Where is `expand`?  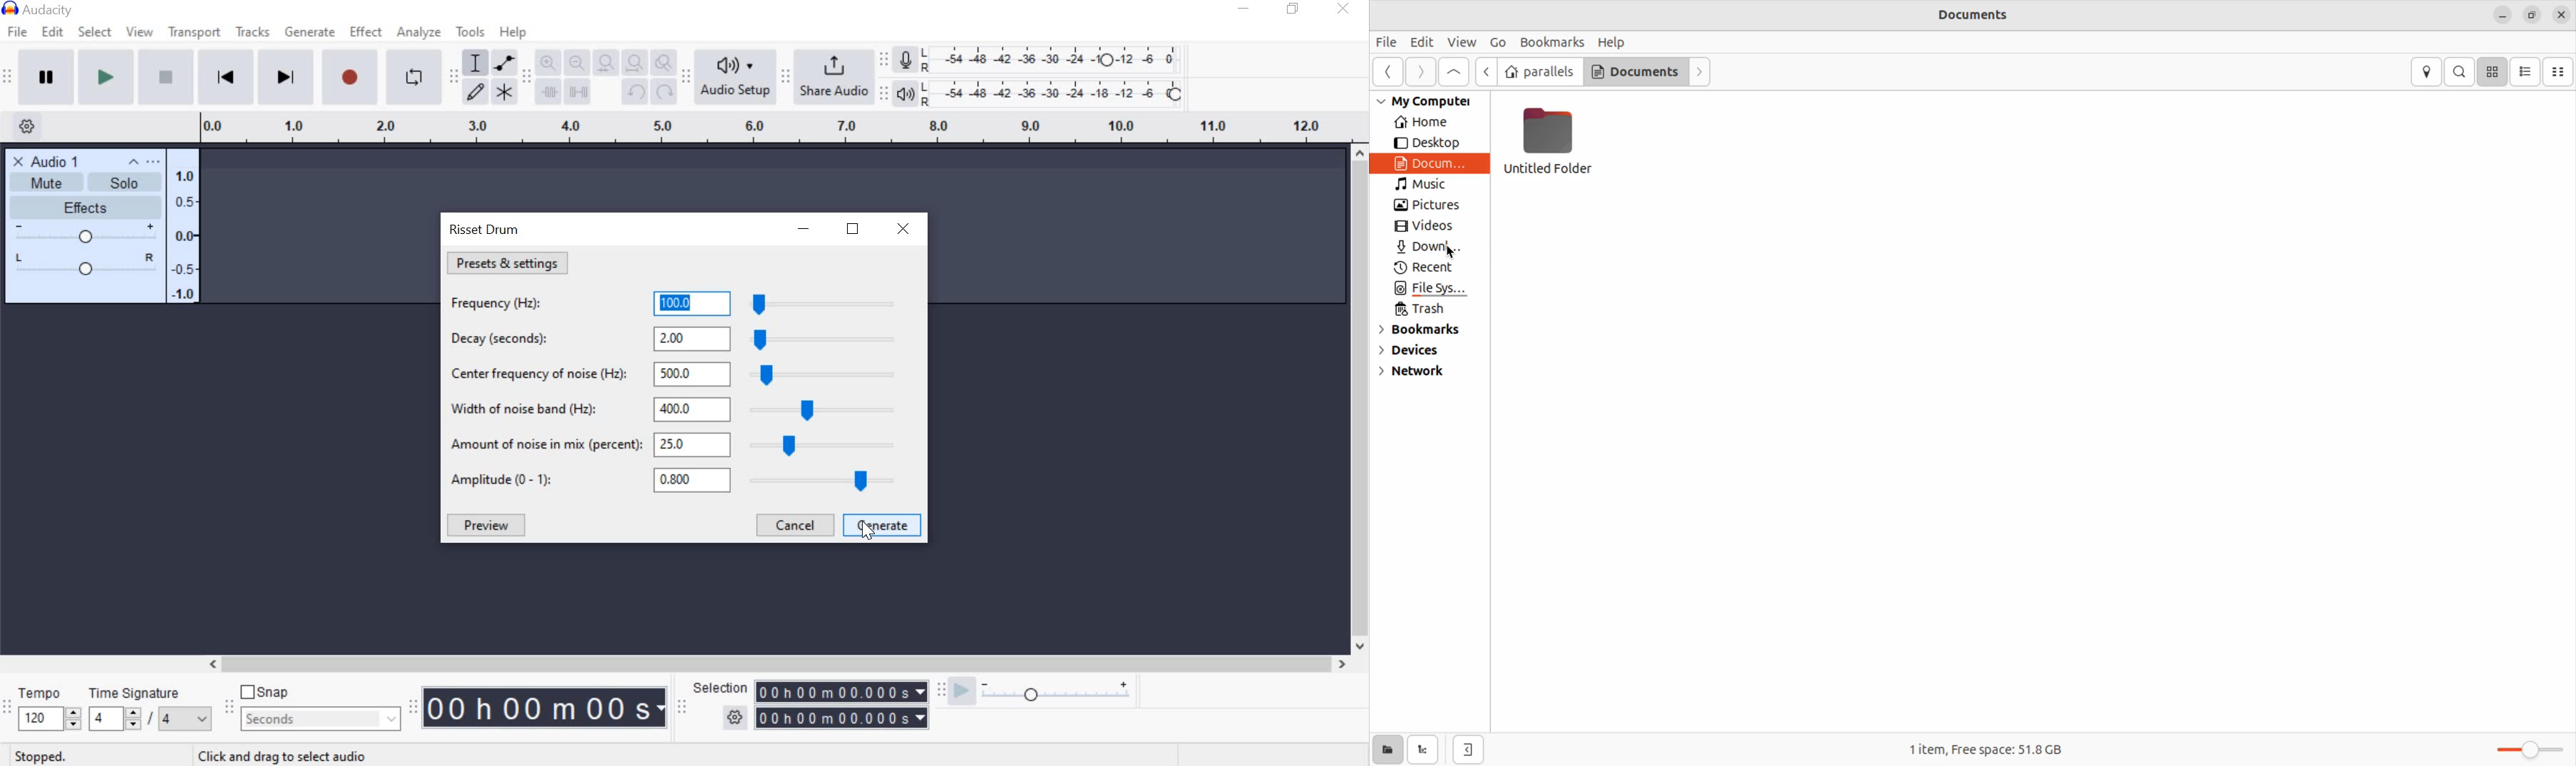 expand is located at coordinates (138, 162).